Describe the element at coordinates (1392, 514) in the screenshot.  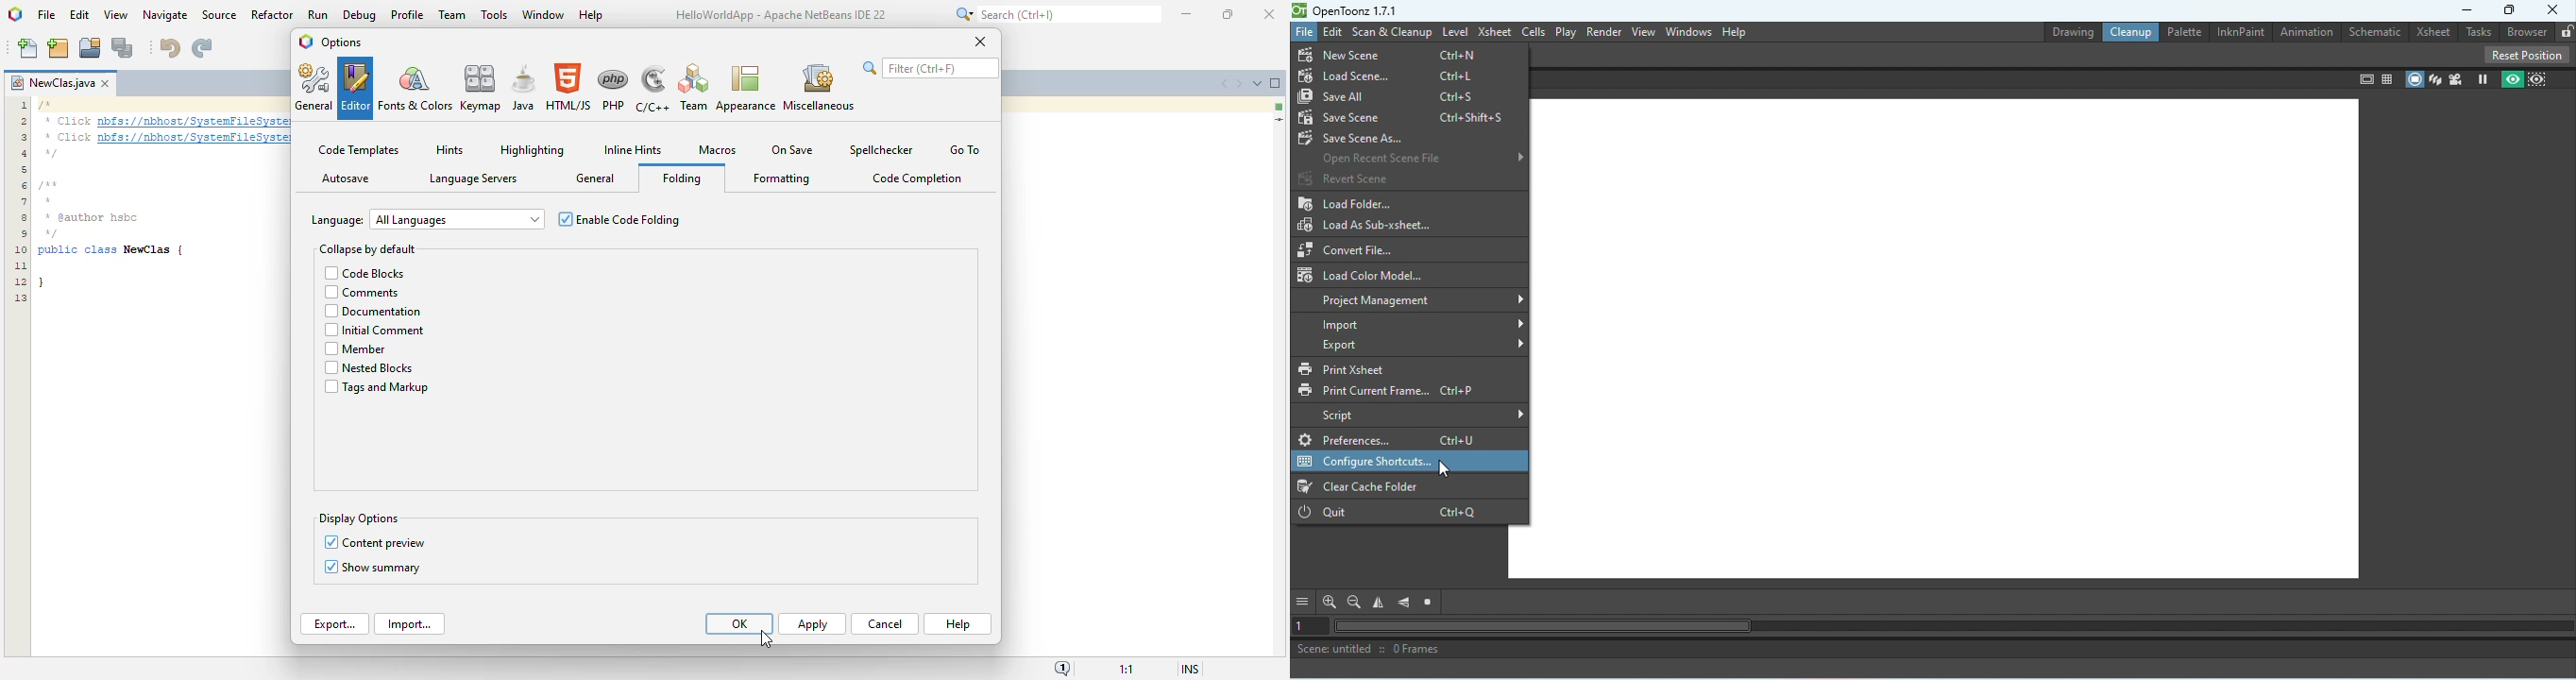
I see `Quit` at that location.